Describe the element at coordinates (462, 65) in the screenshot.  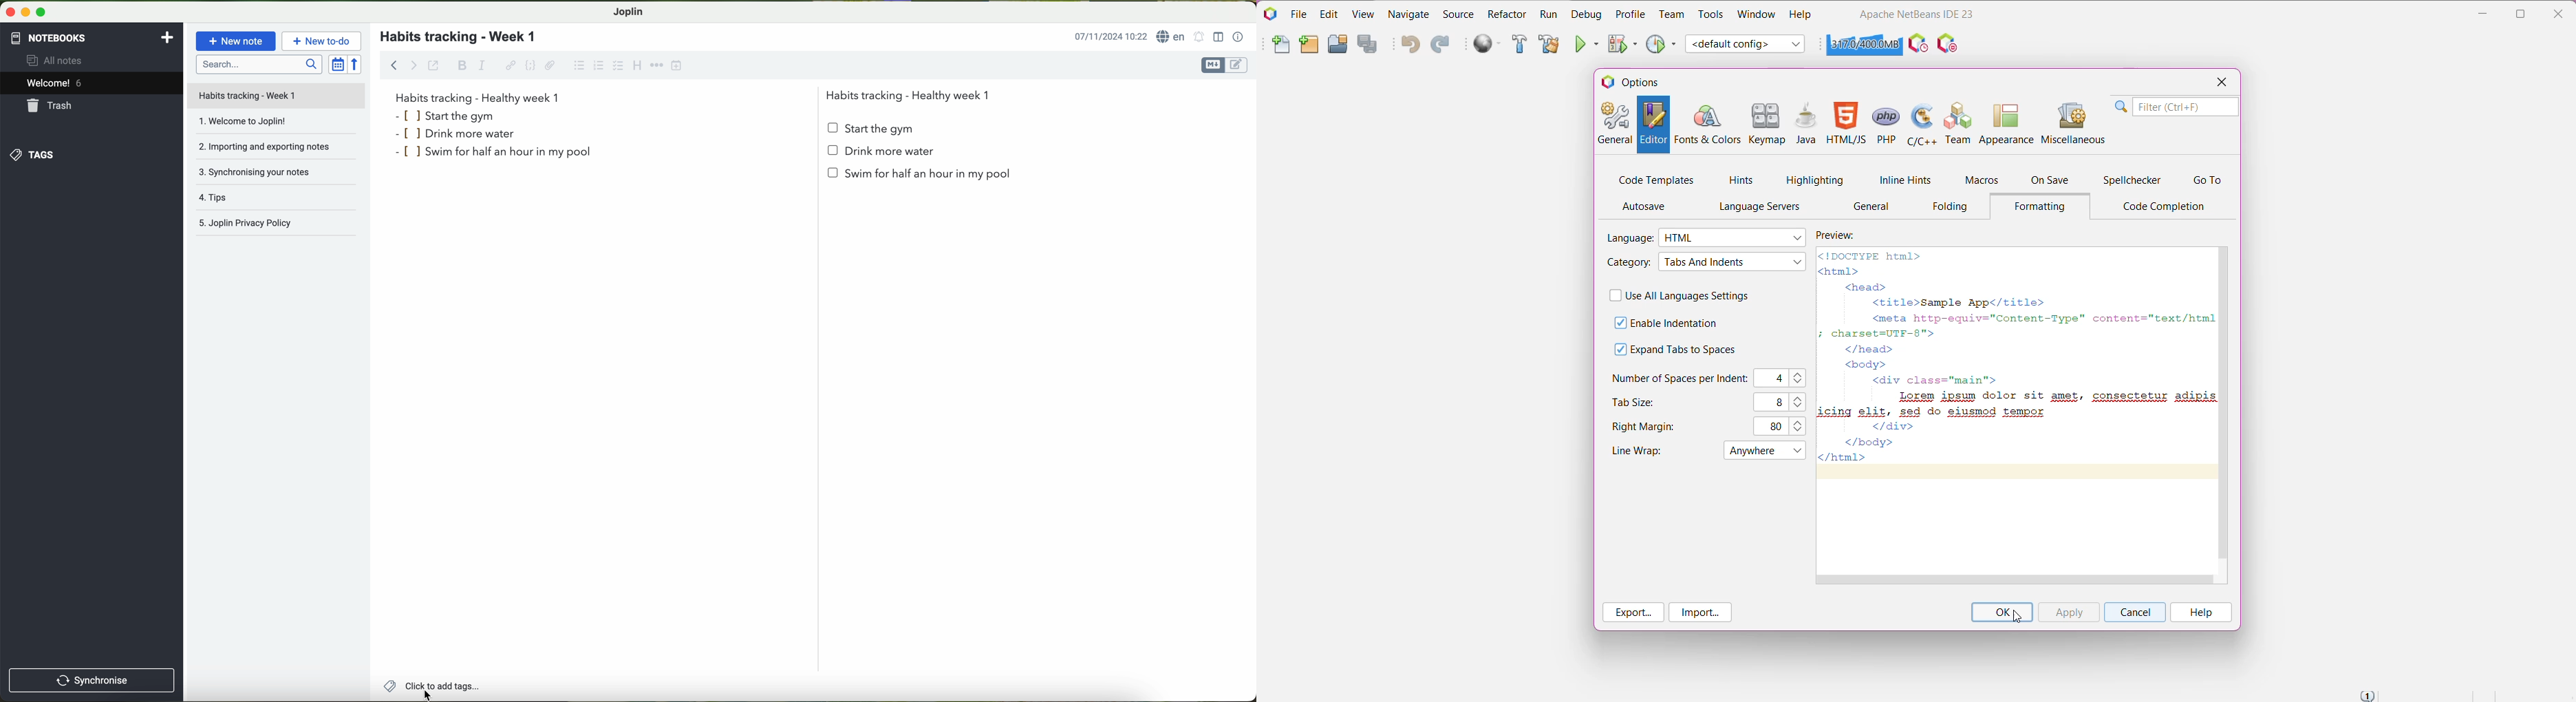
I see `bold` at that location.